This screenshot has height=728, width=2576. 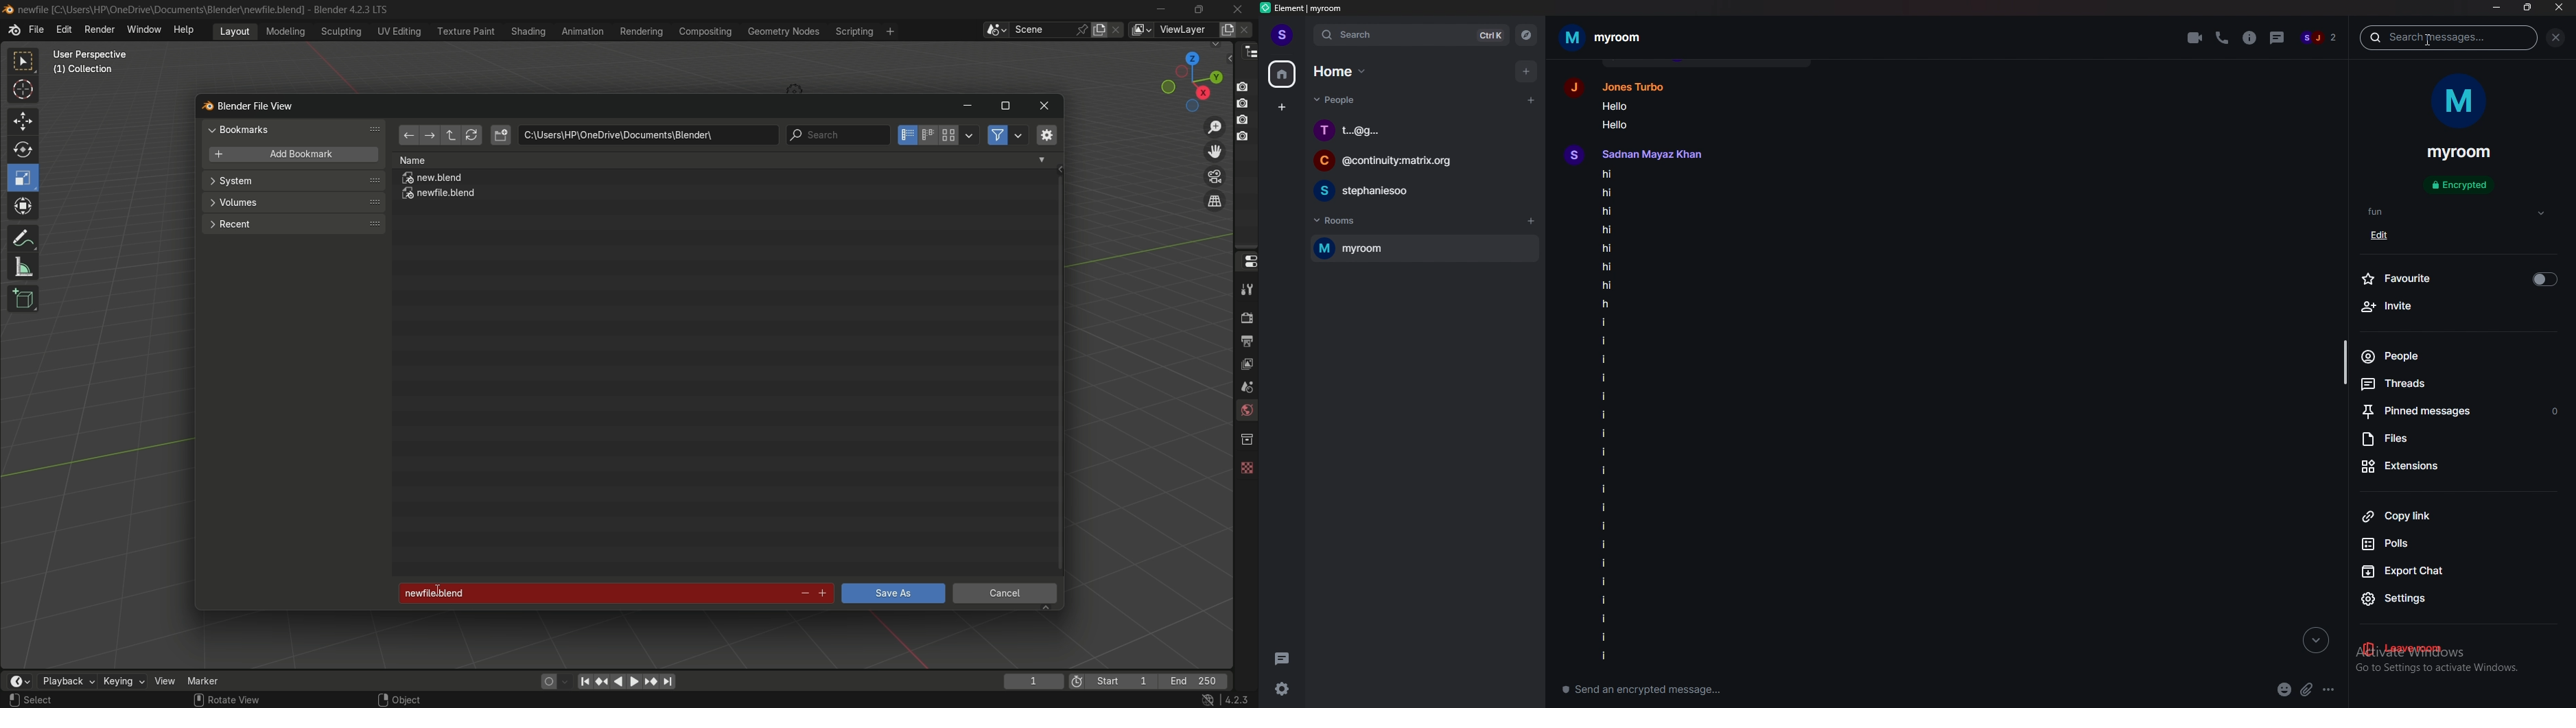 I want to click on location, so click(x=648, y=135).